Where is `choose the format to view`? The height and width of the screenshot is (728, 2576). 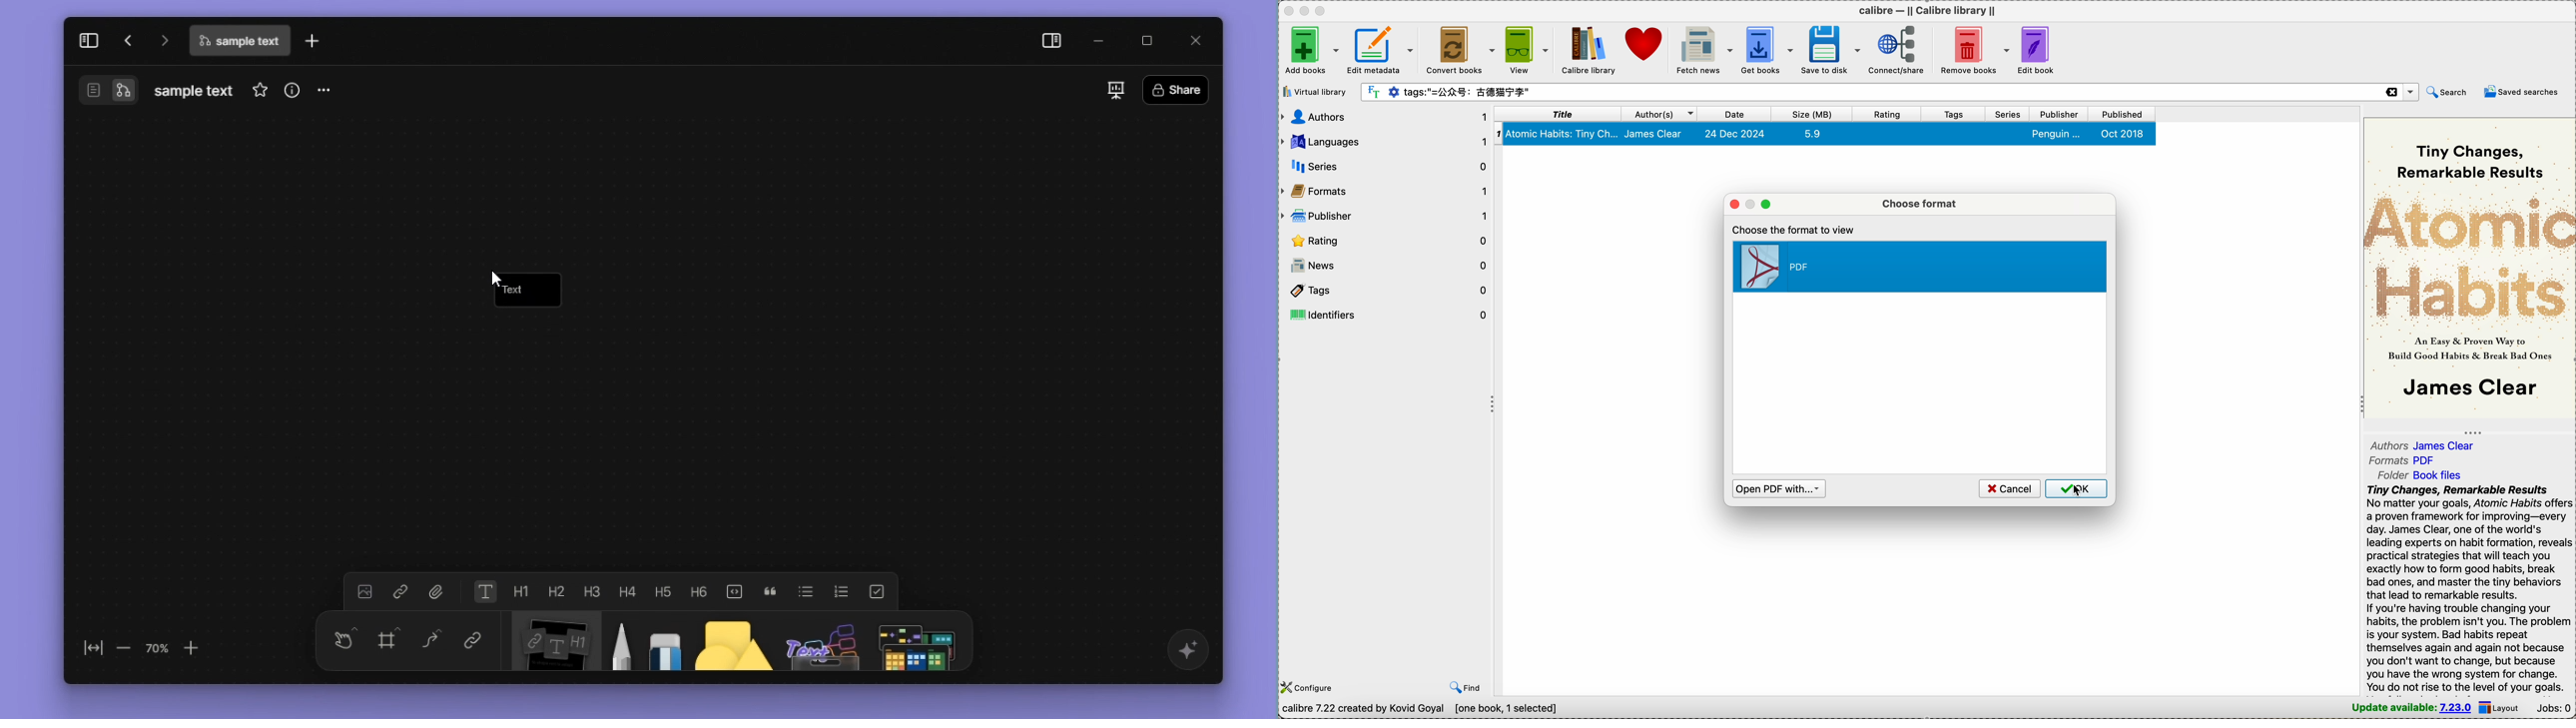 choose the format to view is located at coordinates (1794, 228).